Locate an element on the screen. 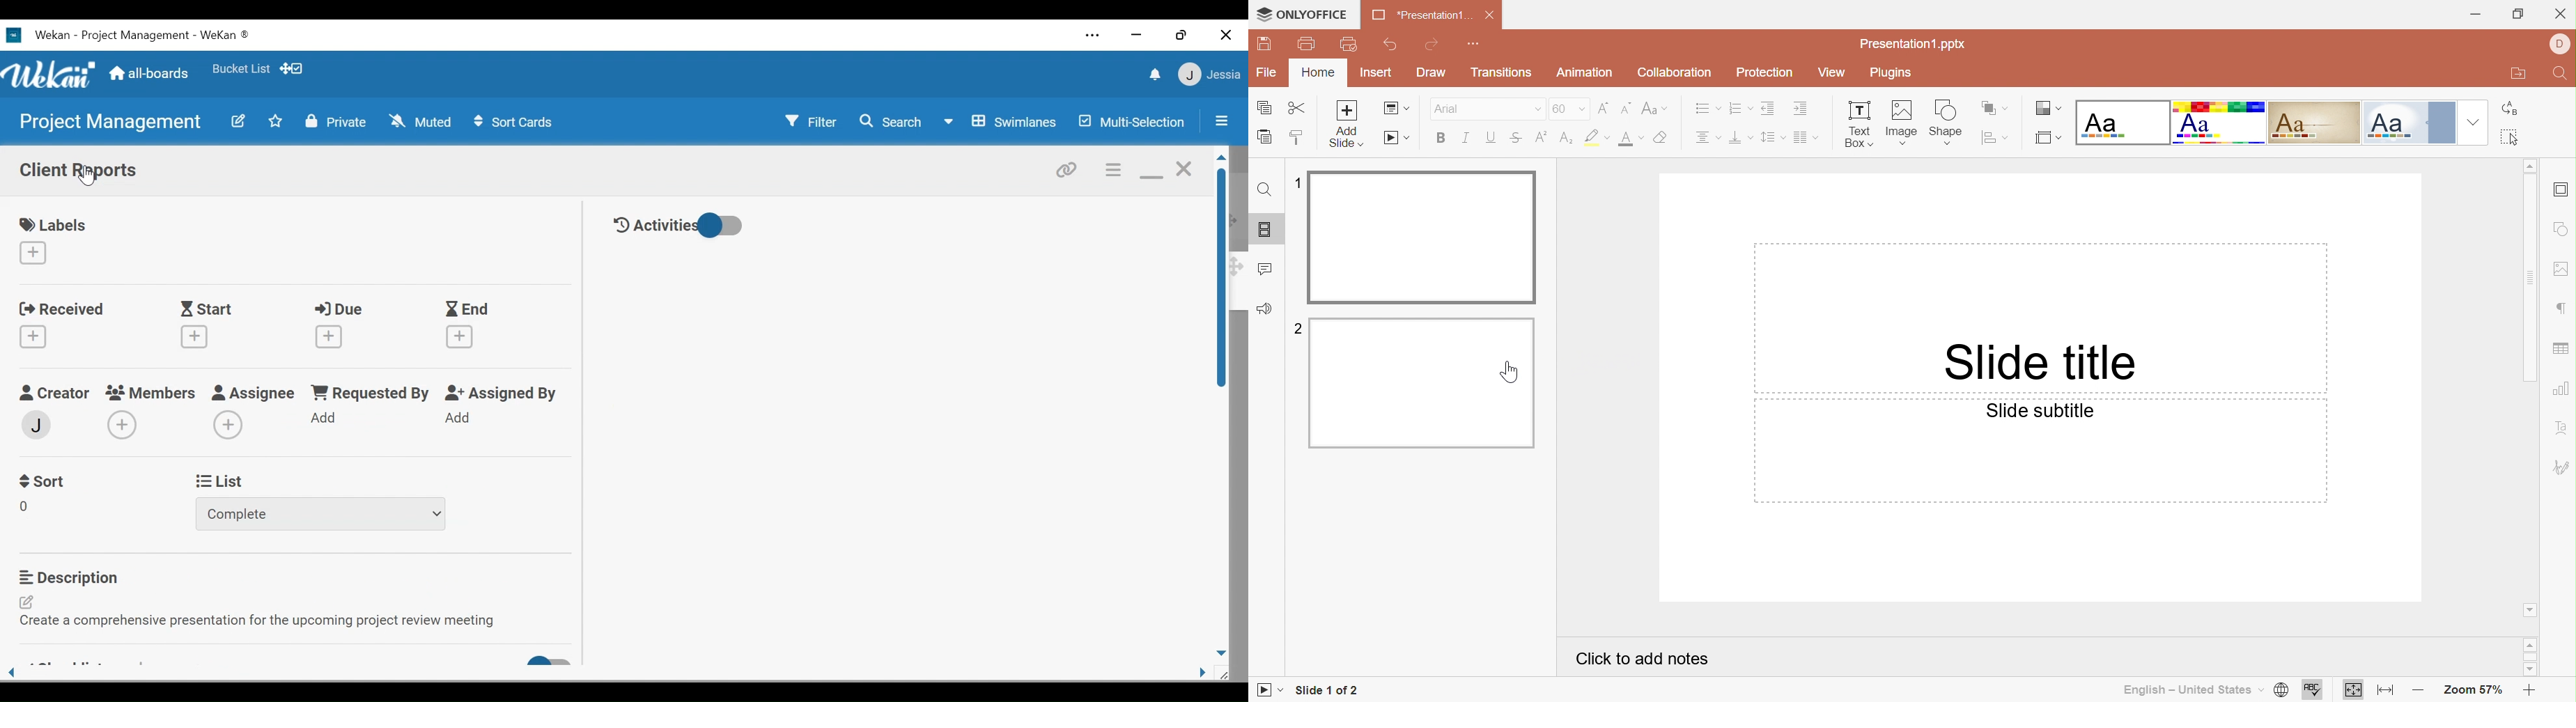 The image size is (2576, 728). Official is located at coordinates (2405, 123).